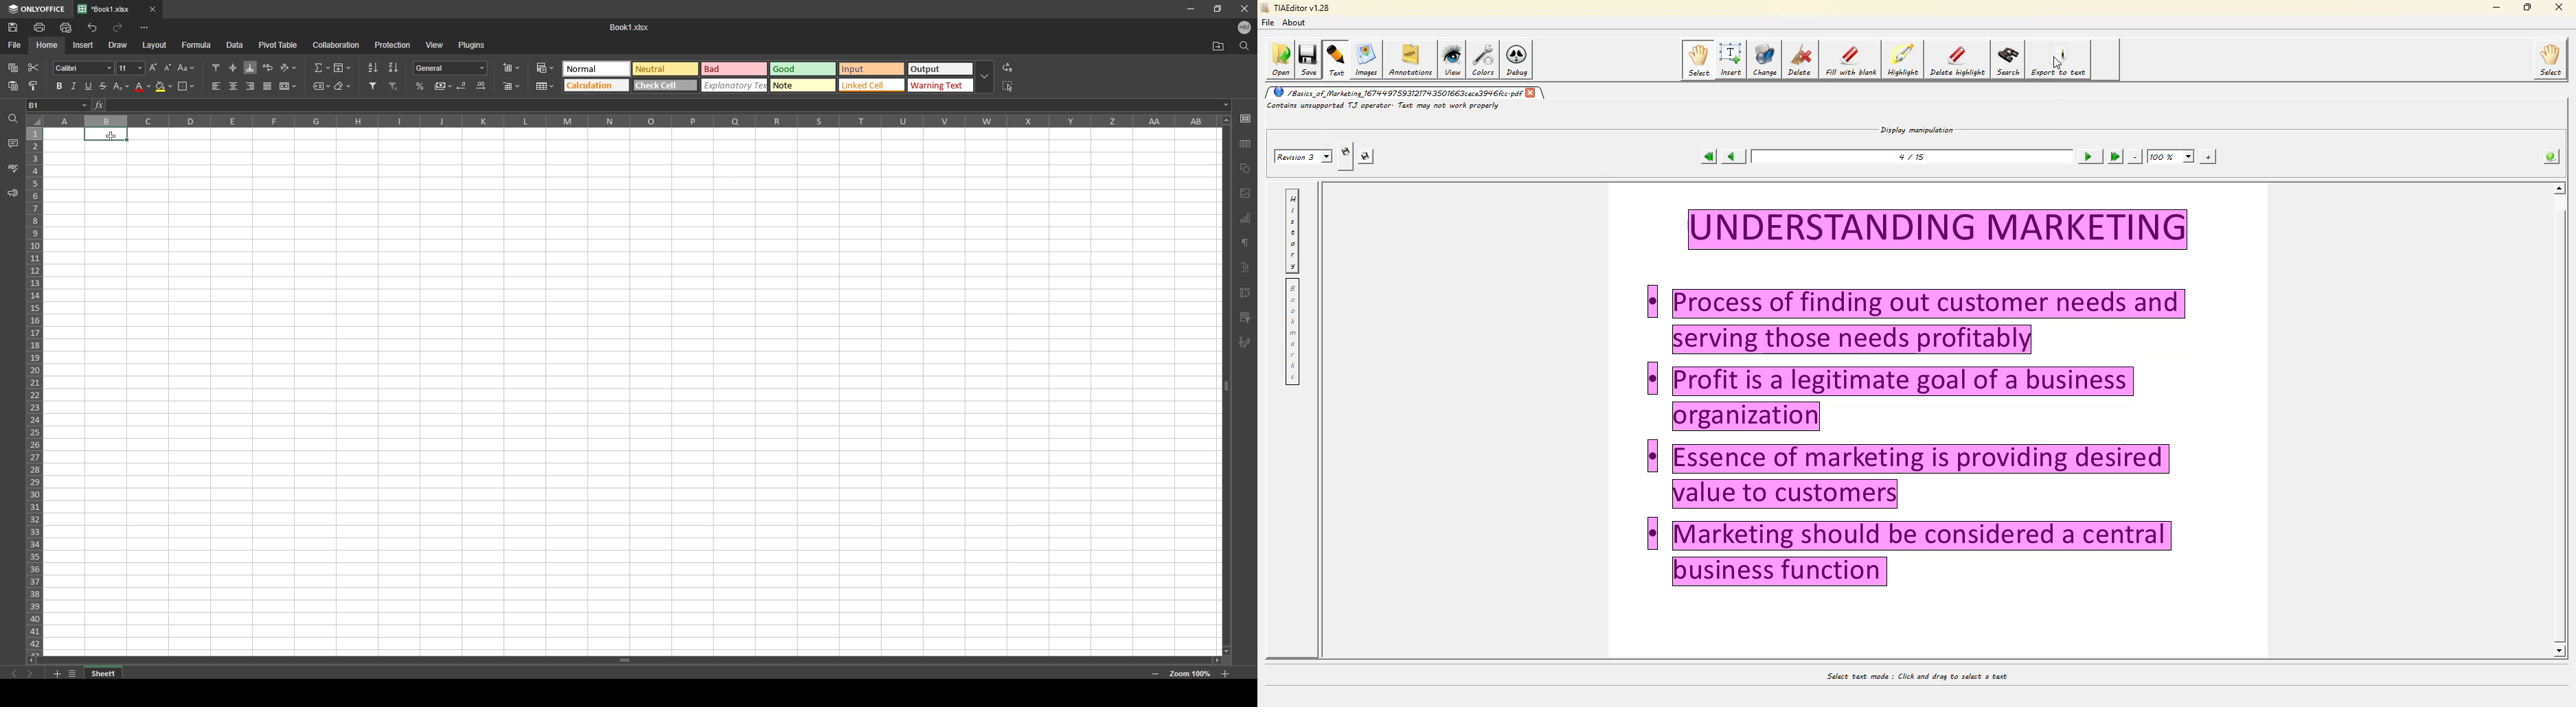  Describe the element at coordinates (1247, 141) in the screenshot. I see `table` at that location.